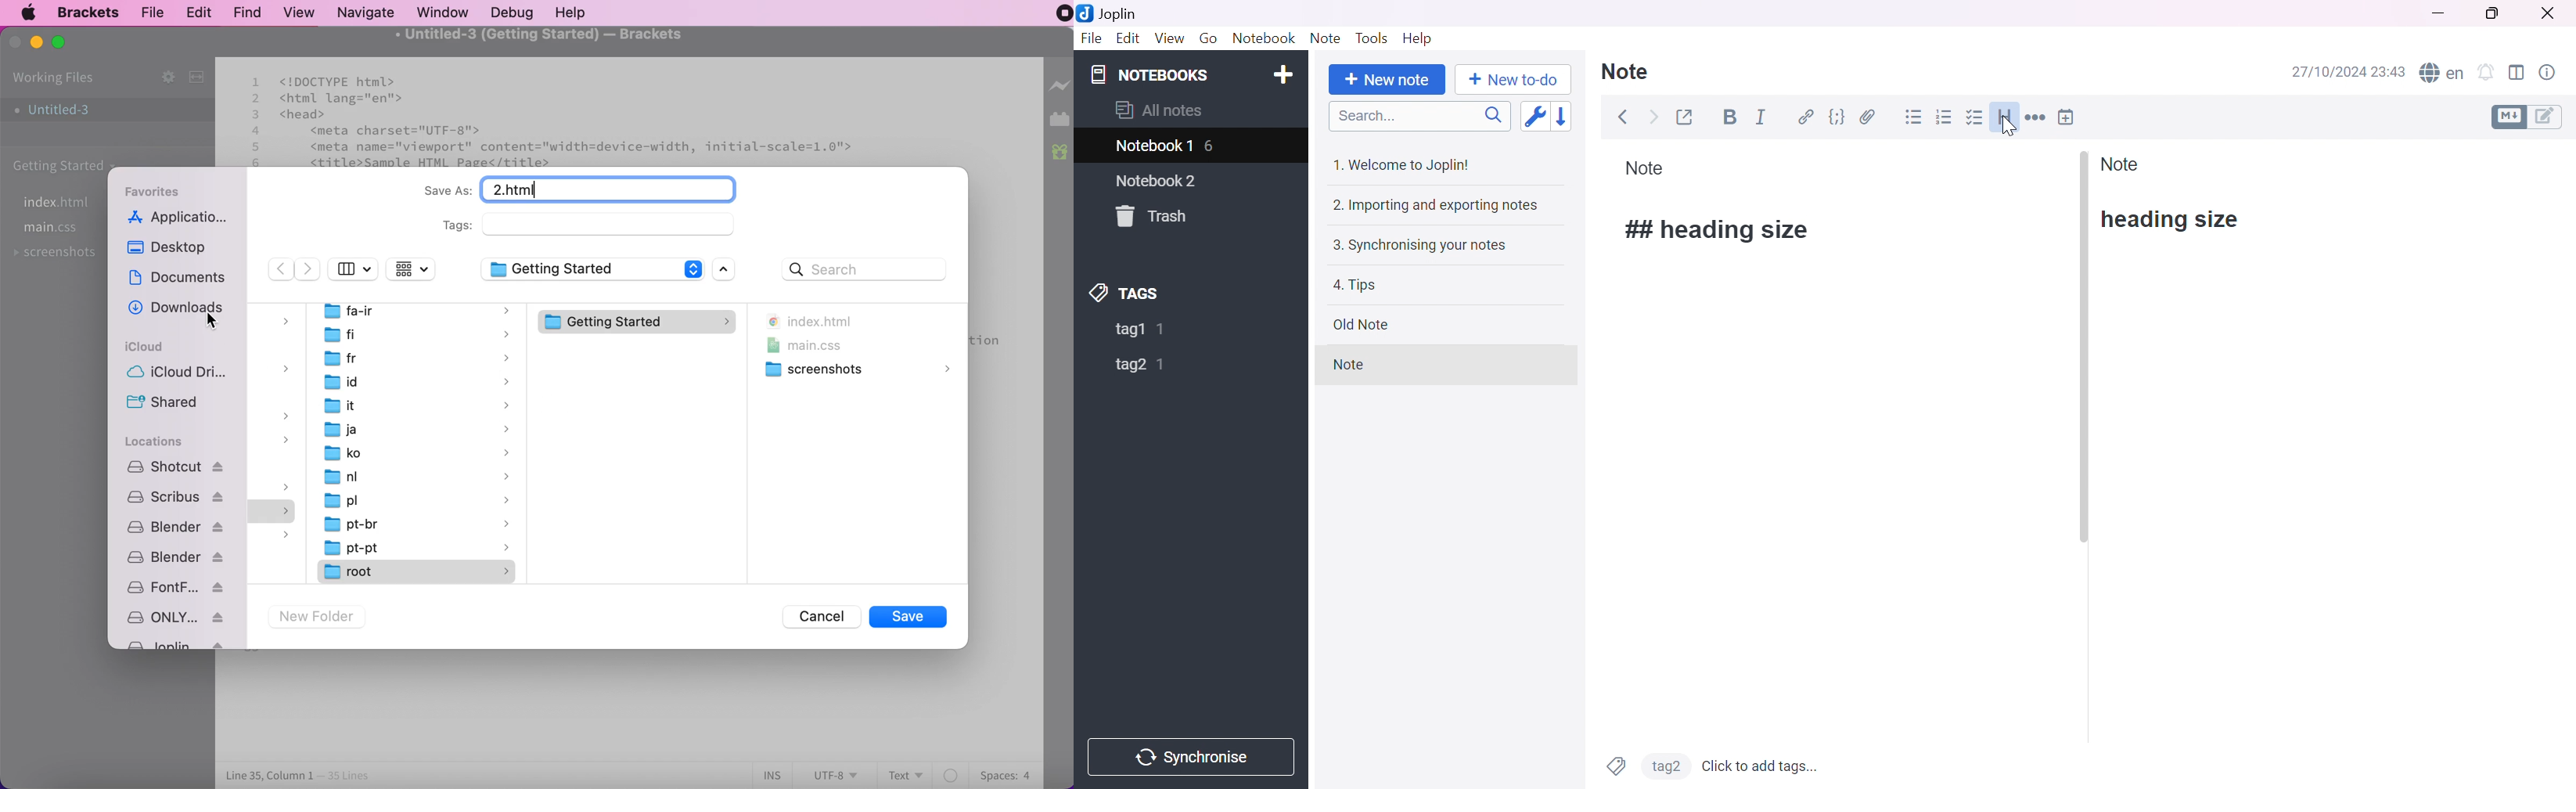  Describe the element at coordinates (173, 497) in the screenshot. I see `Scribus` at that location.